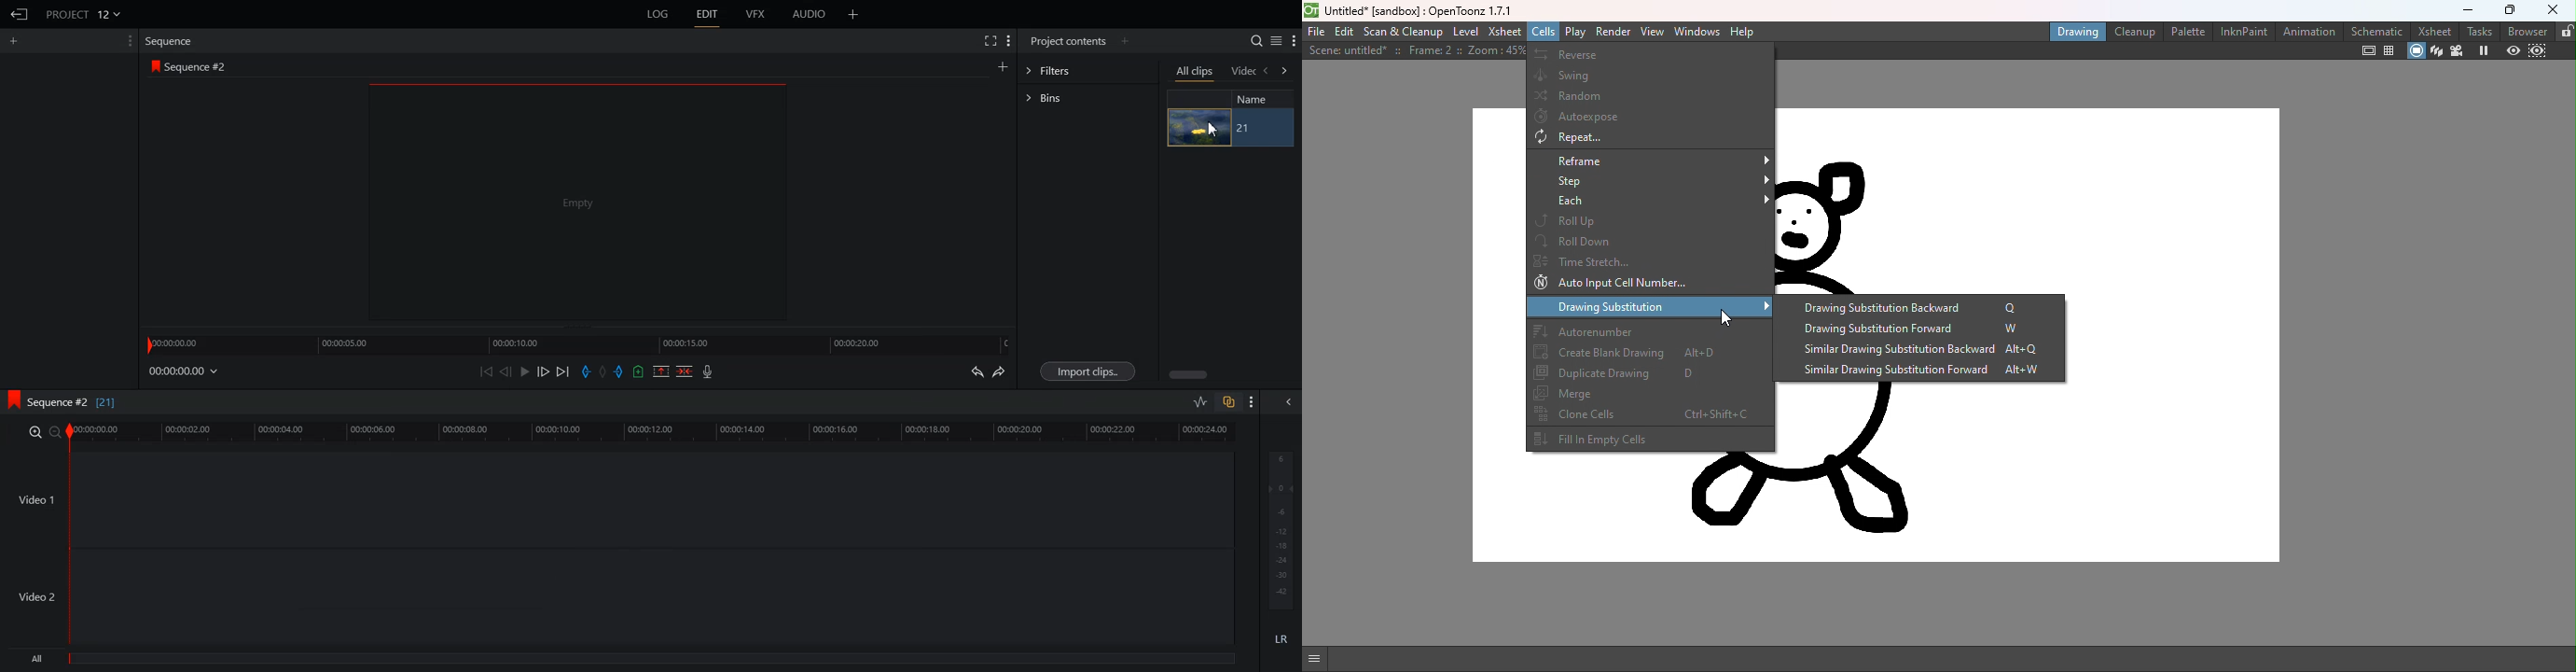  I want to click on View, so click(1653, 33).